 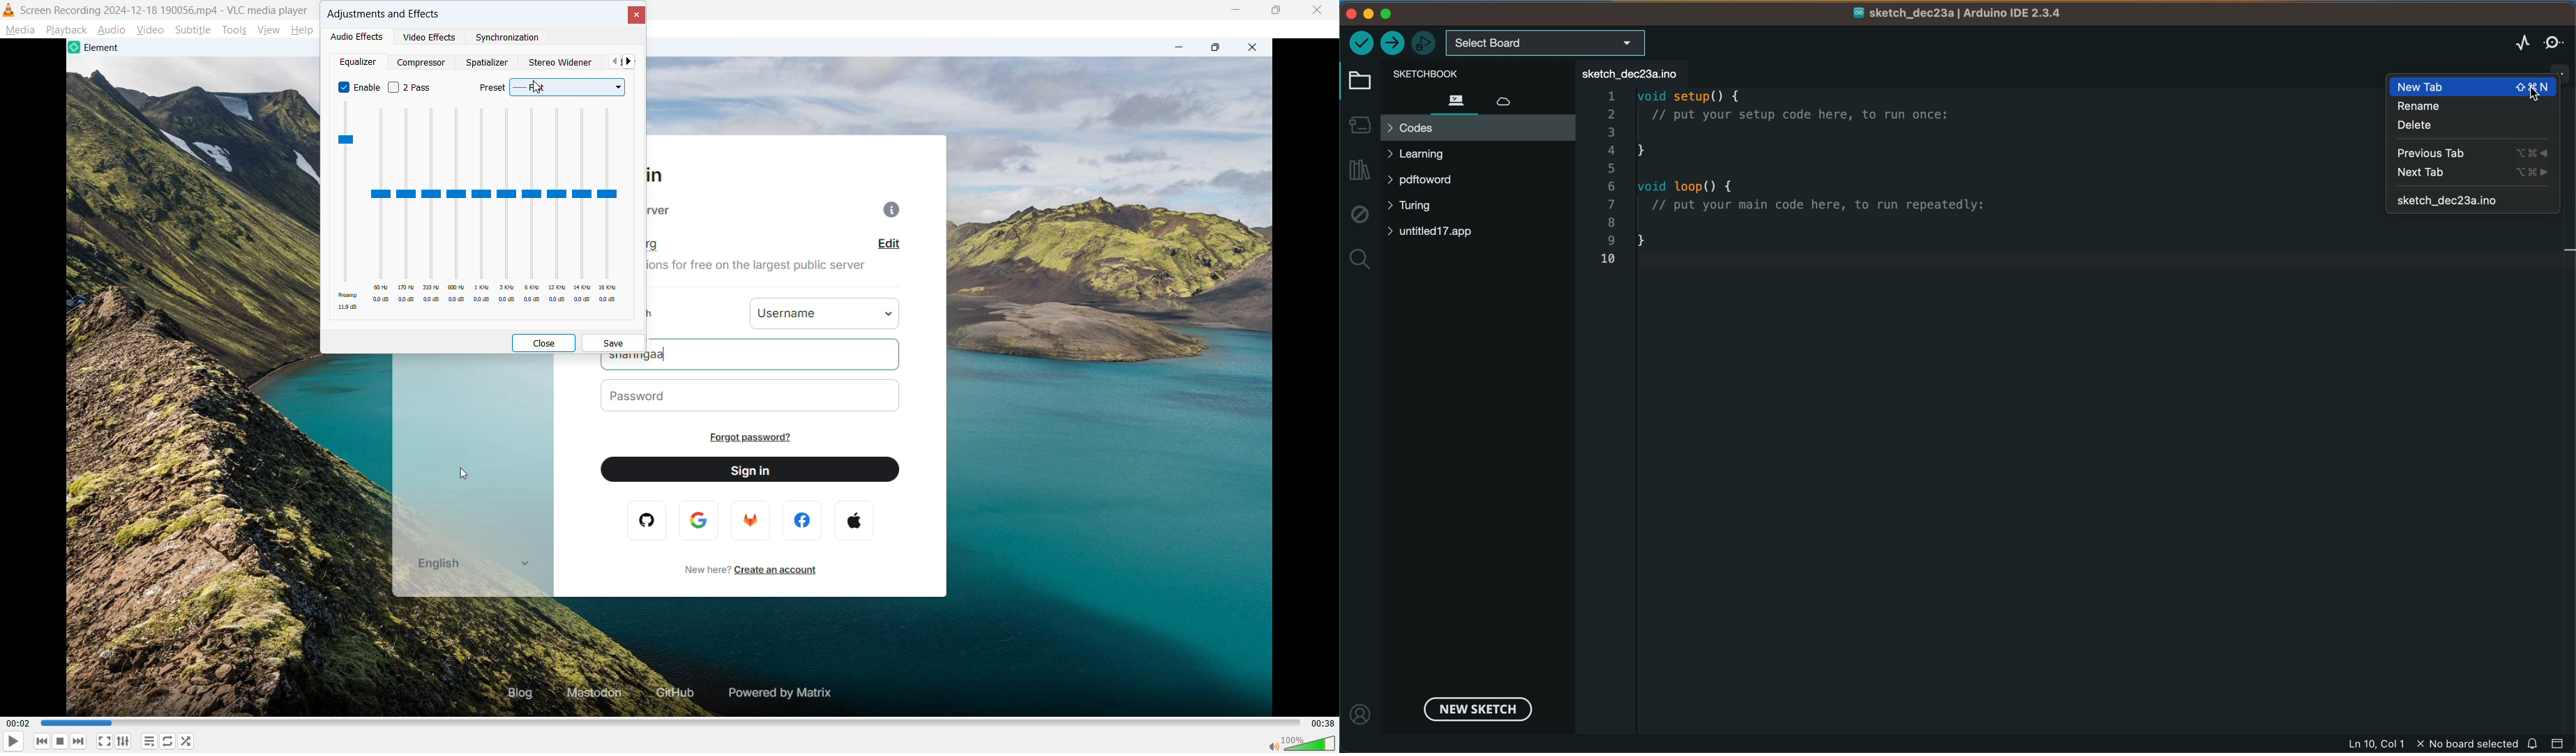 What do you see at coordinates (1322, 722) in the screenshot?
I see `00:38` at bounding box center [1322, 722].